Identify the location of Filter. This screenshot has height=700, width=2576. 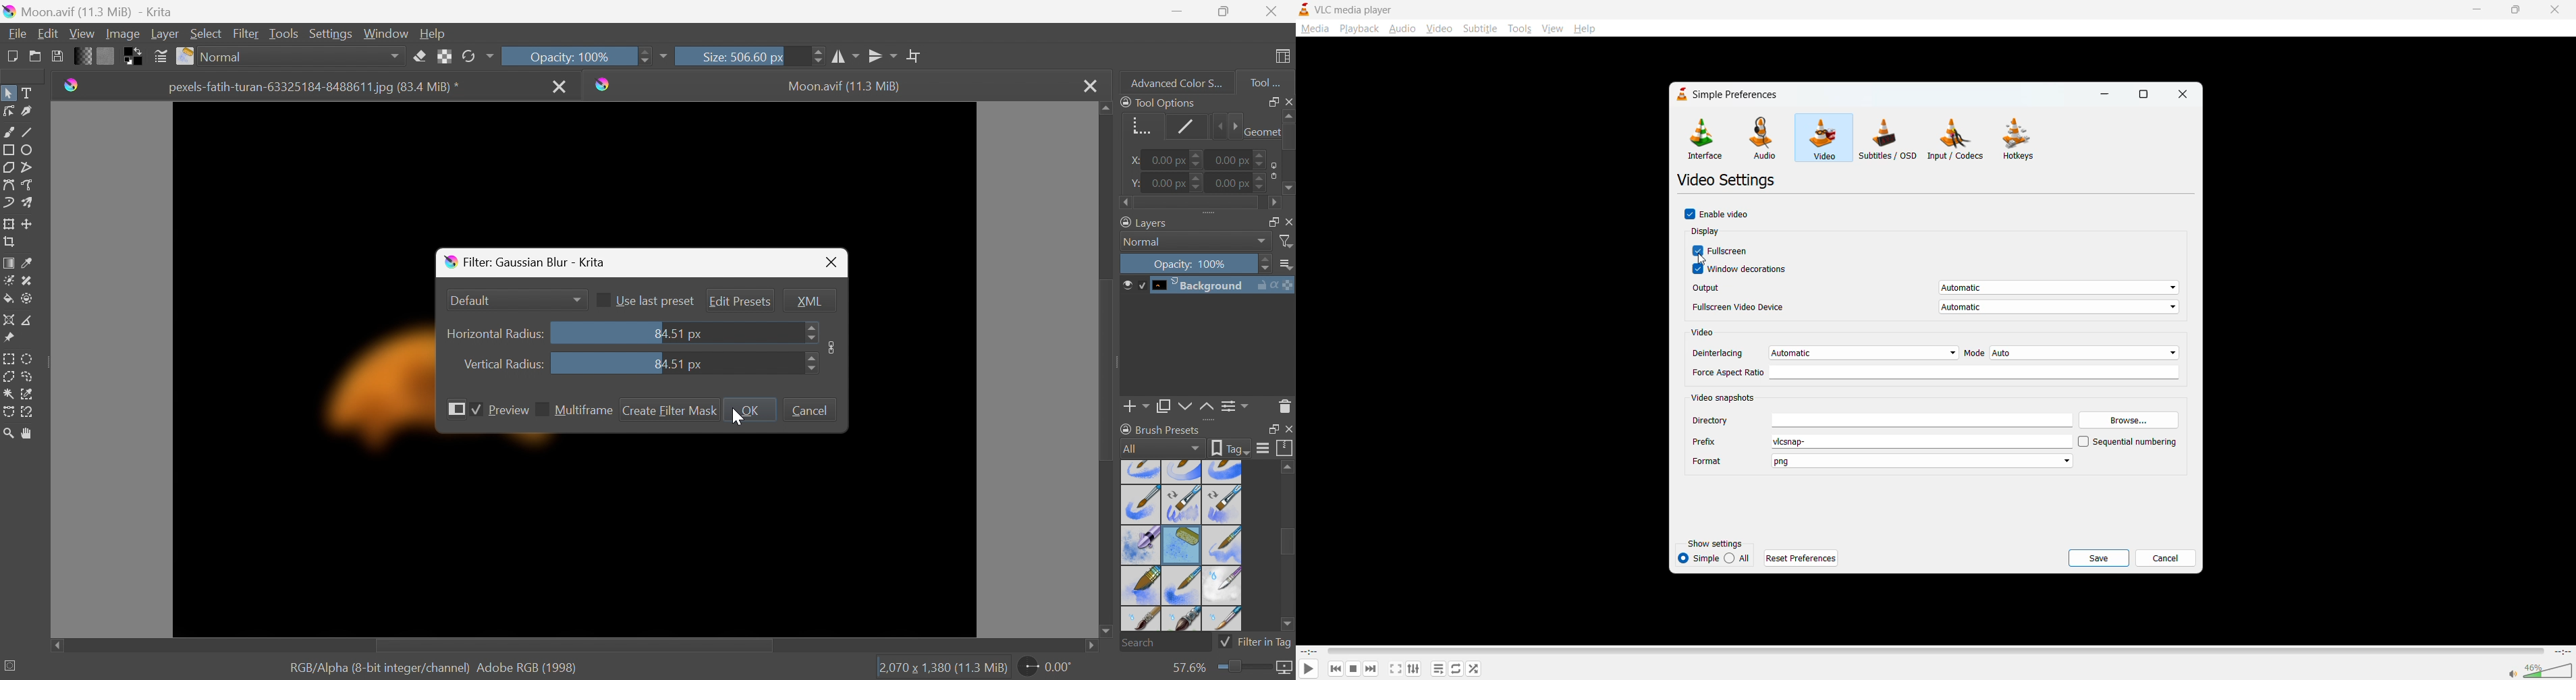
(247, 34).